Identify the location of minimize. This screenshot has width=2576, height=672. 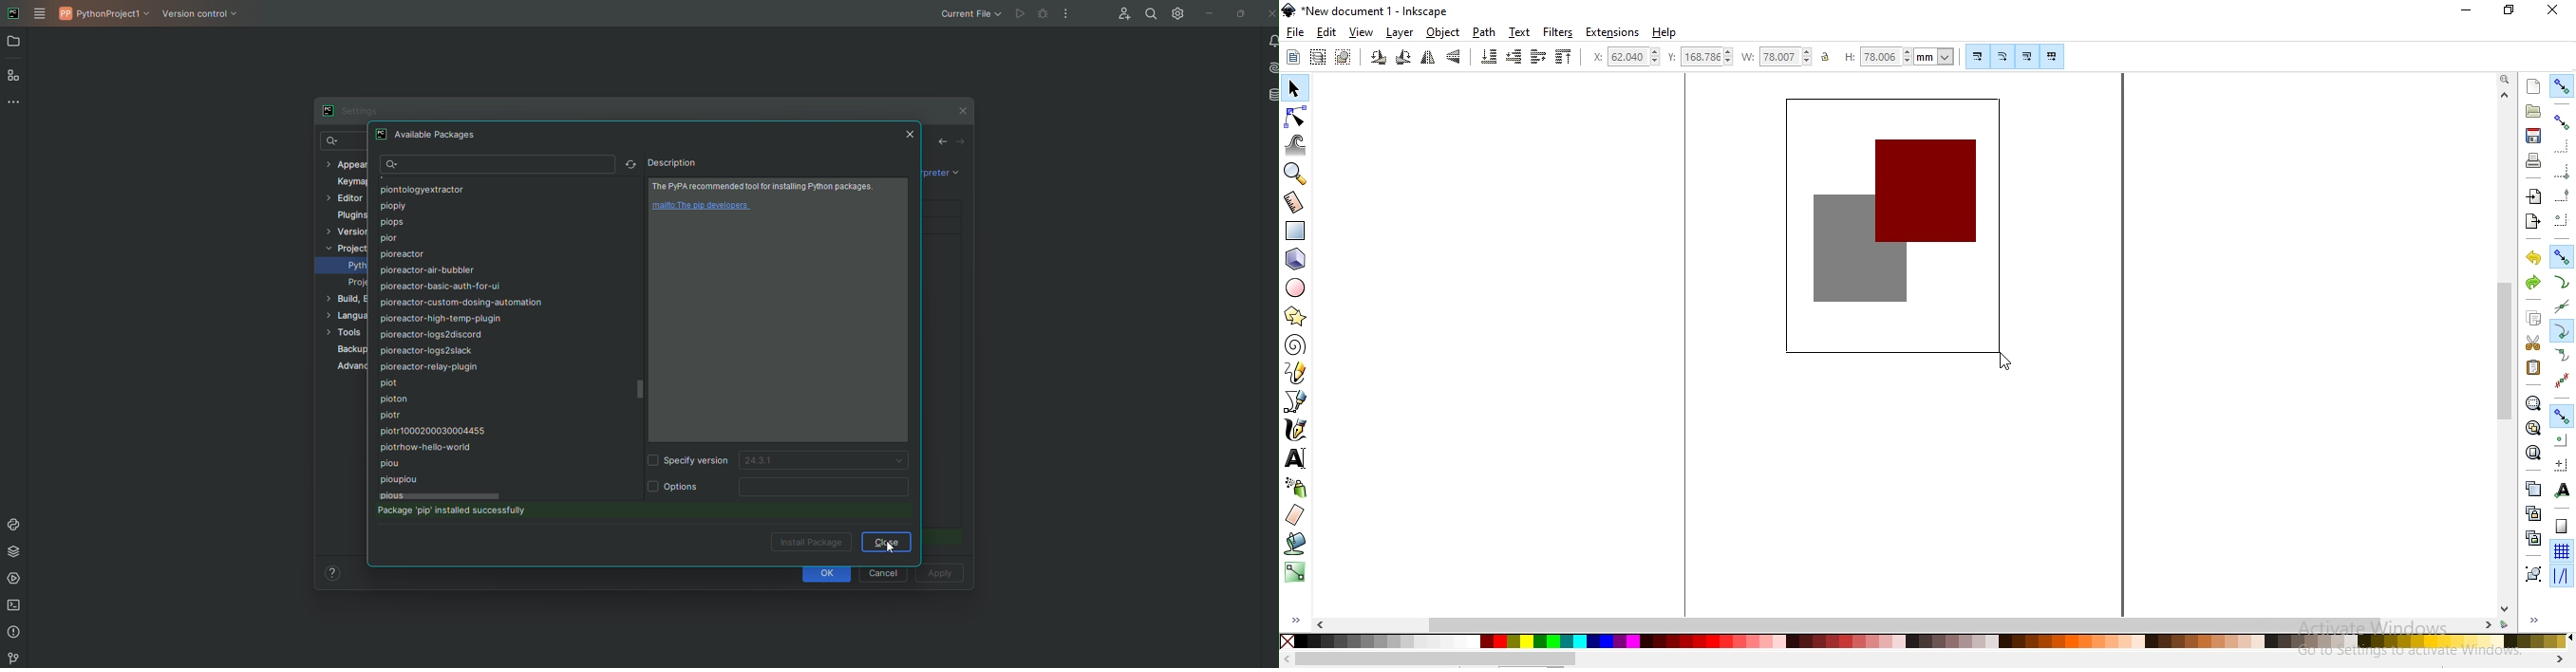
(2467, 11).